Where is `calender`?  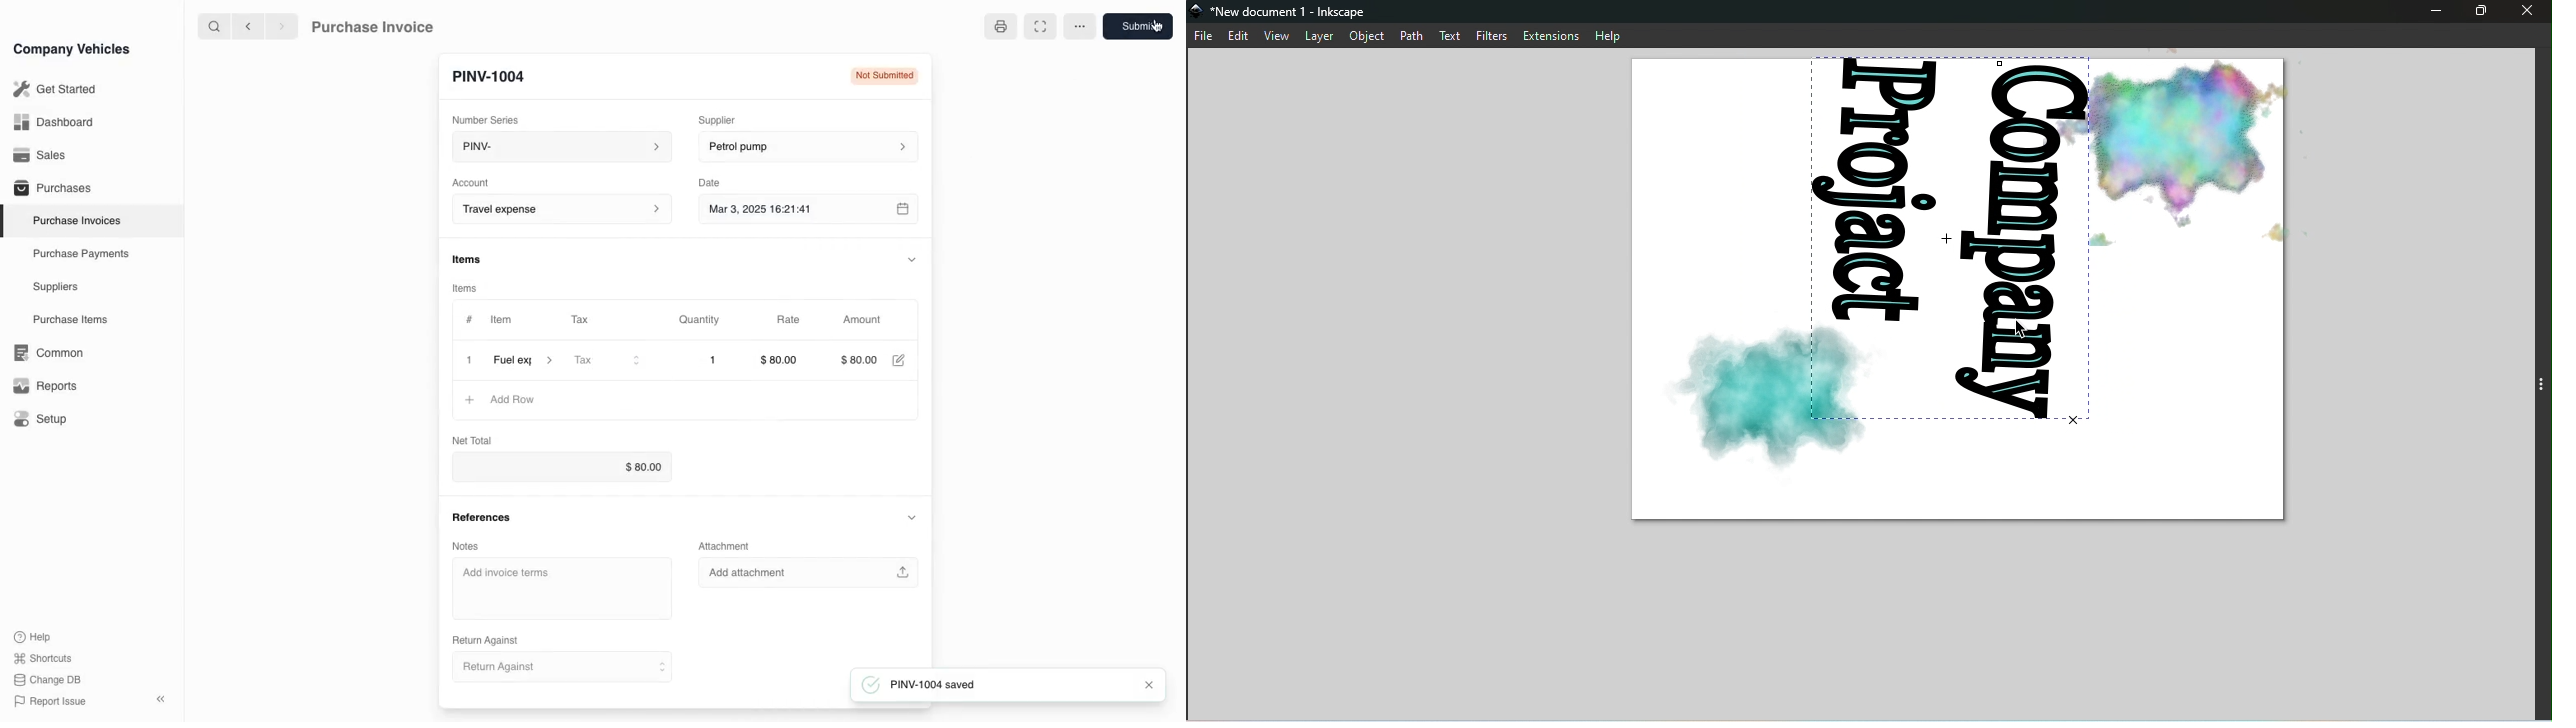
calender is located at coordinates (905, 210).